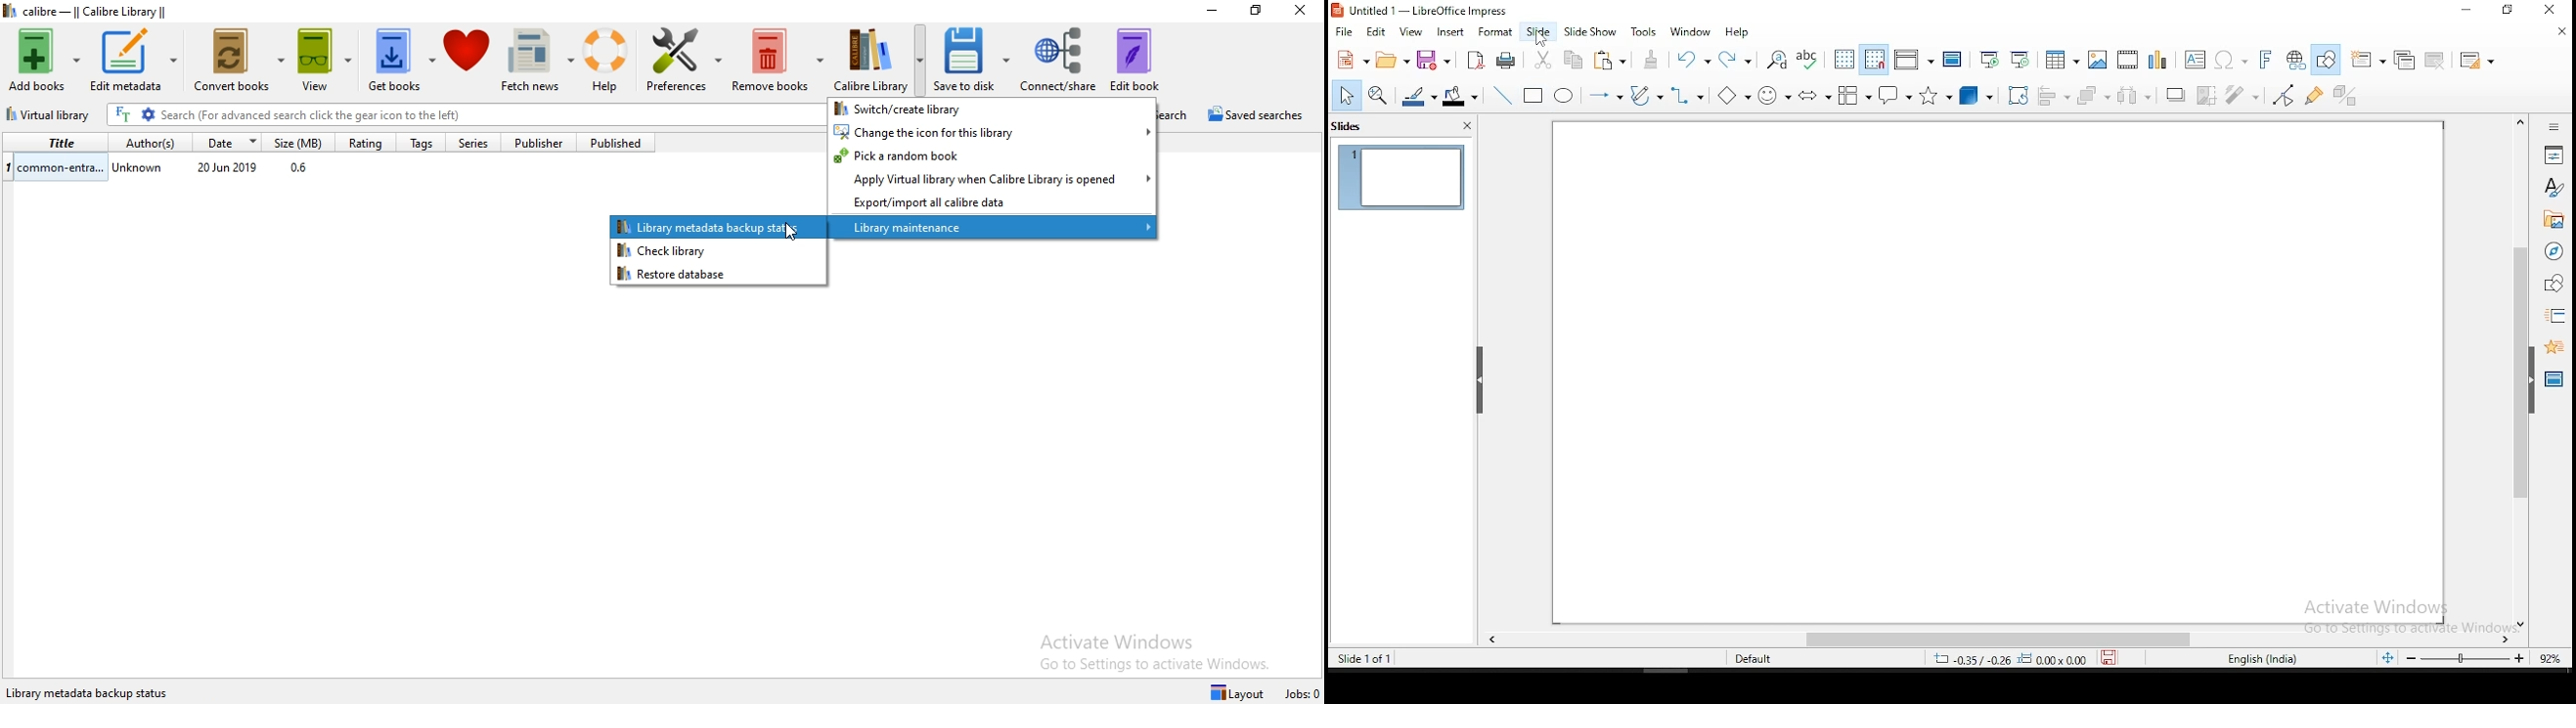 The image size is (2576, 728). What do you see at coordinates (993, 156) in the screenshot?
I see `pick a random book` at bounding box center [993, 156].